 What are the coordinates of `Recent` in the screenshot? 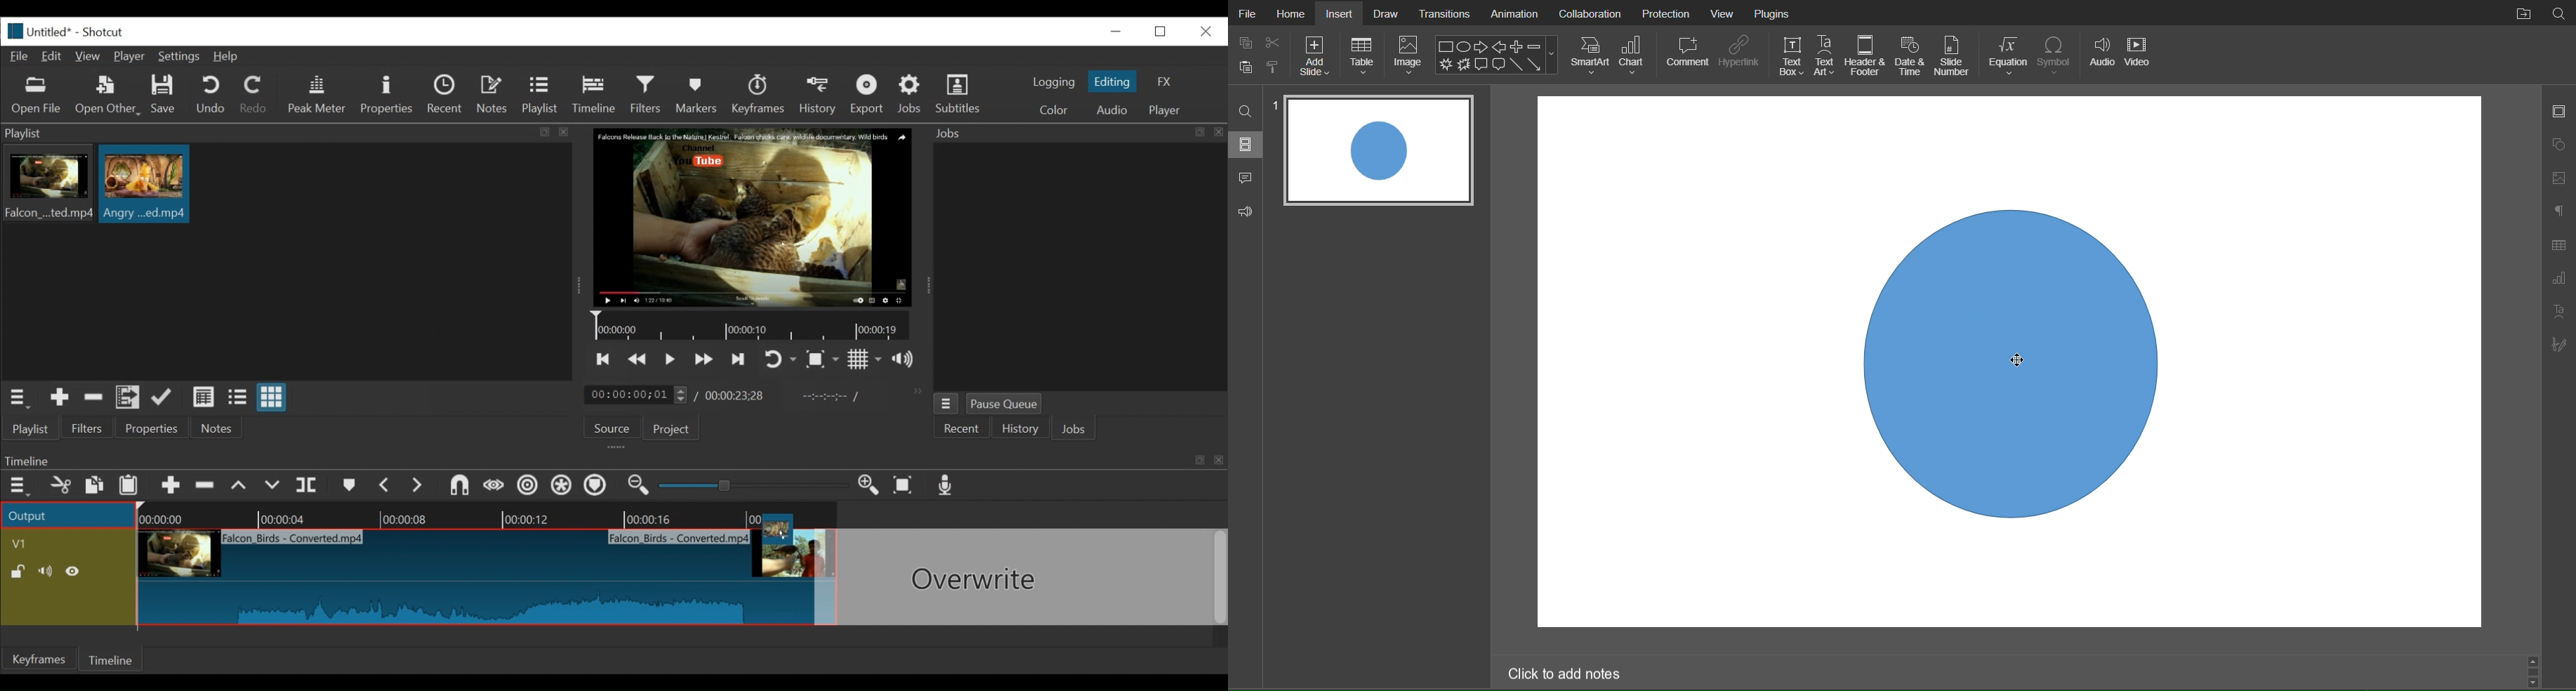 It's located at (448, 96).